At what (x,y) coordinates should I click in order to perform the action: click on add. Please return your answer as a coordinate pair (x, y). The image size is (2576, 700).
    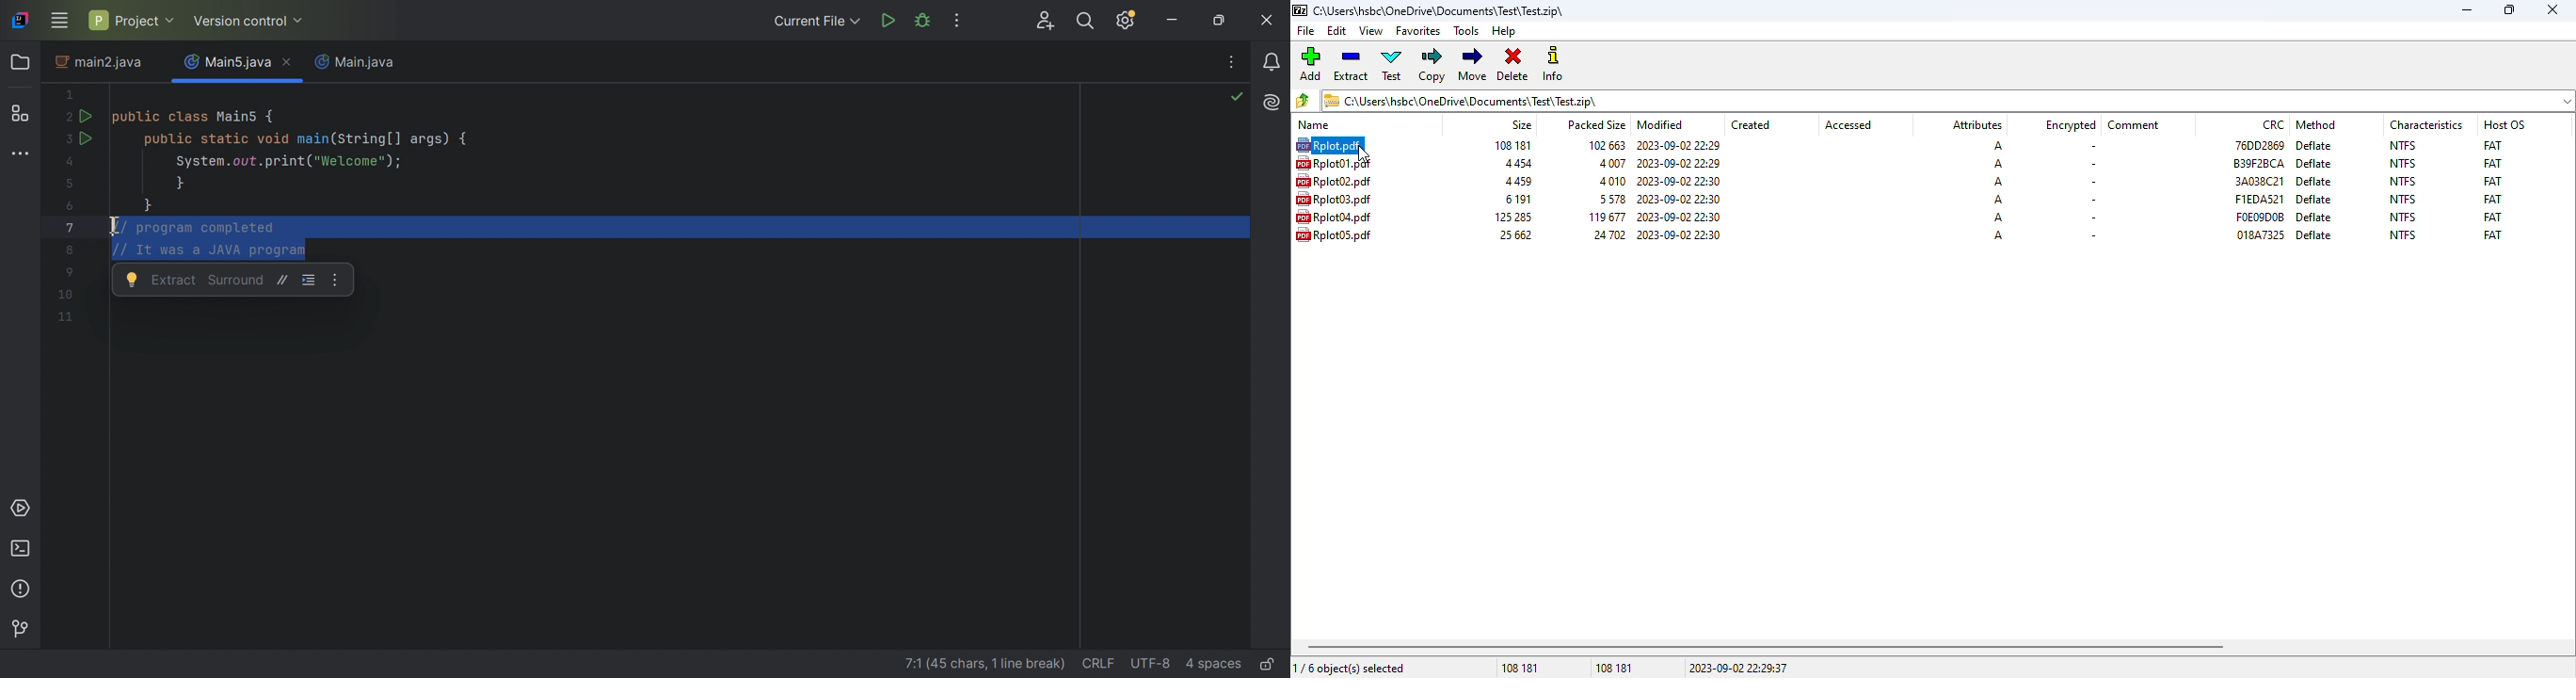
    Looking at the image, I should click on (1310, 64).